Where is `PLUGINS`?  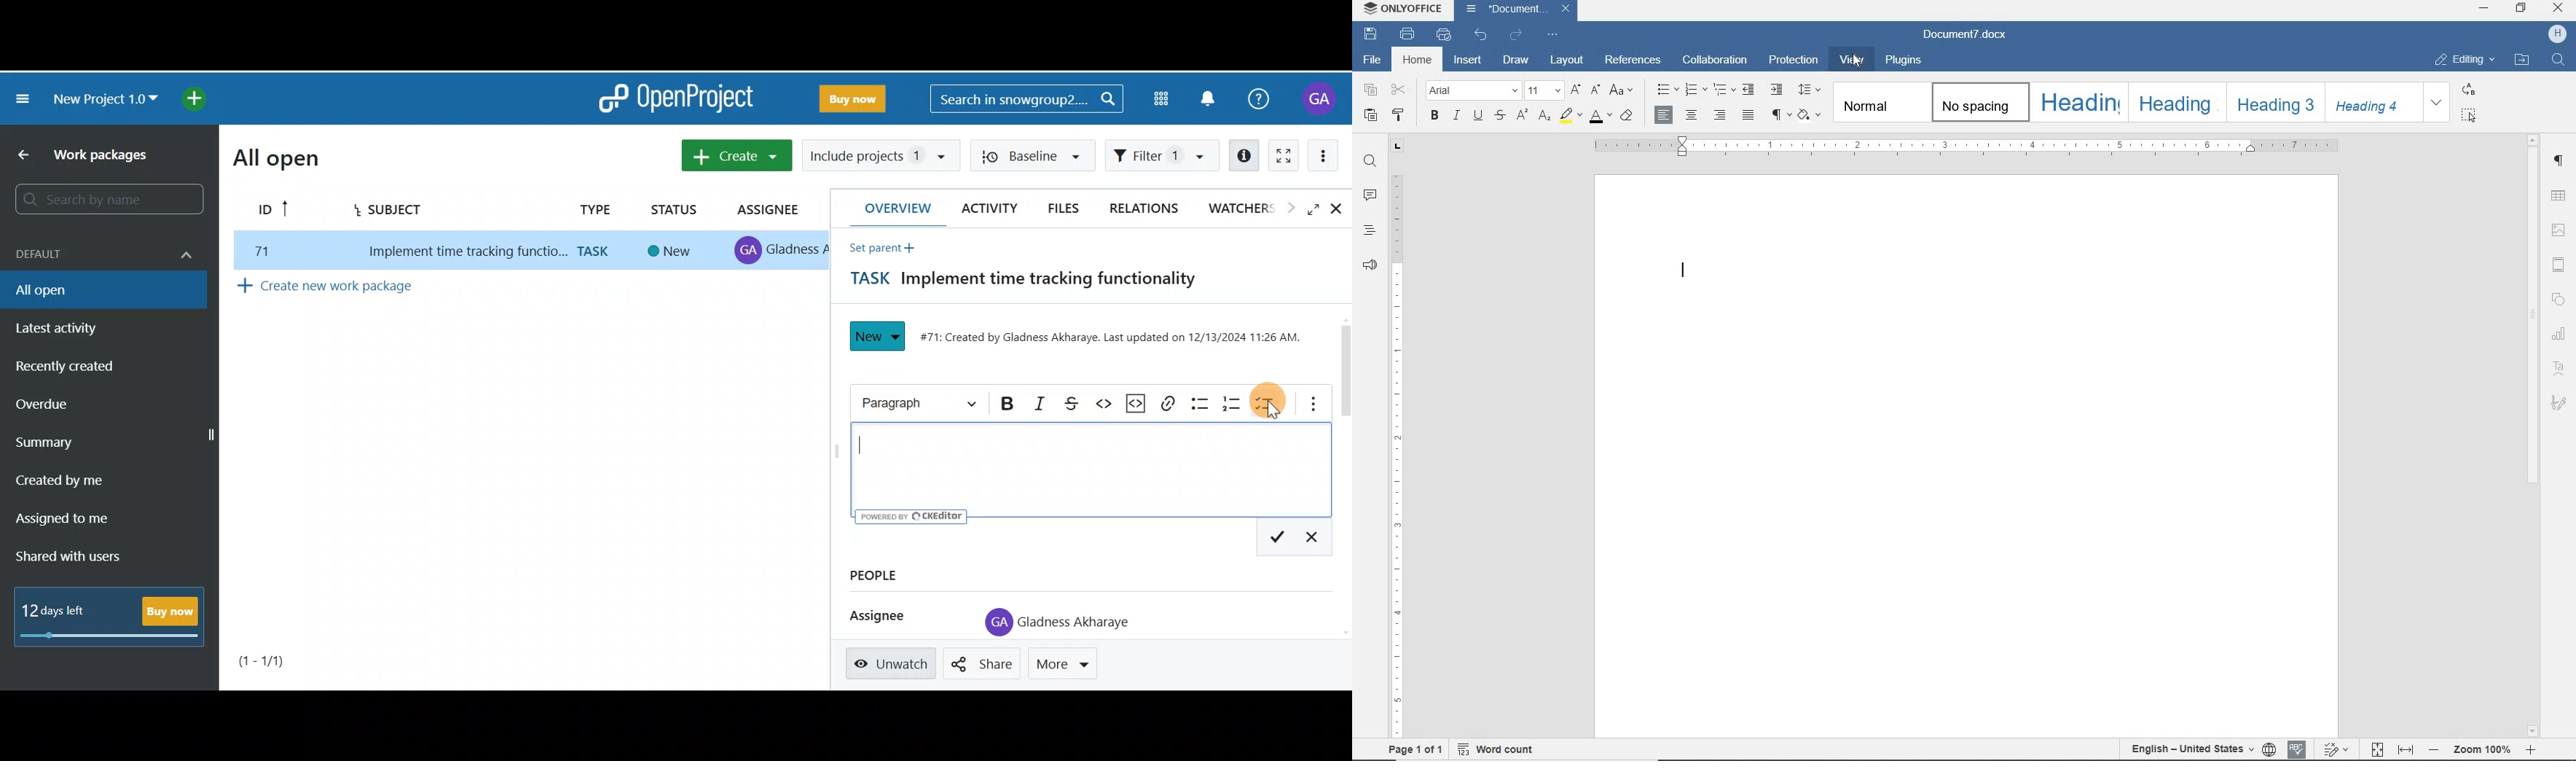
PLUGINS is located at coordinates (1909, 62).